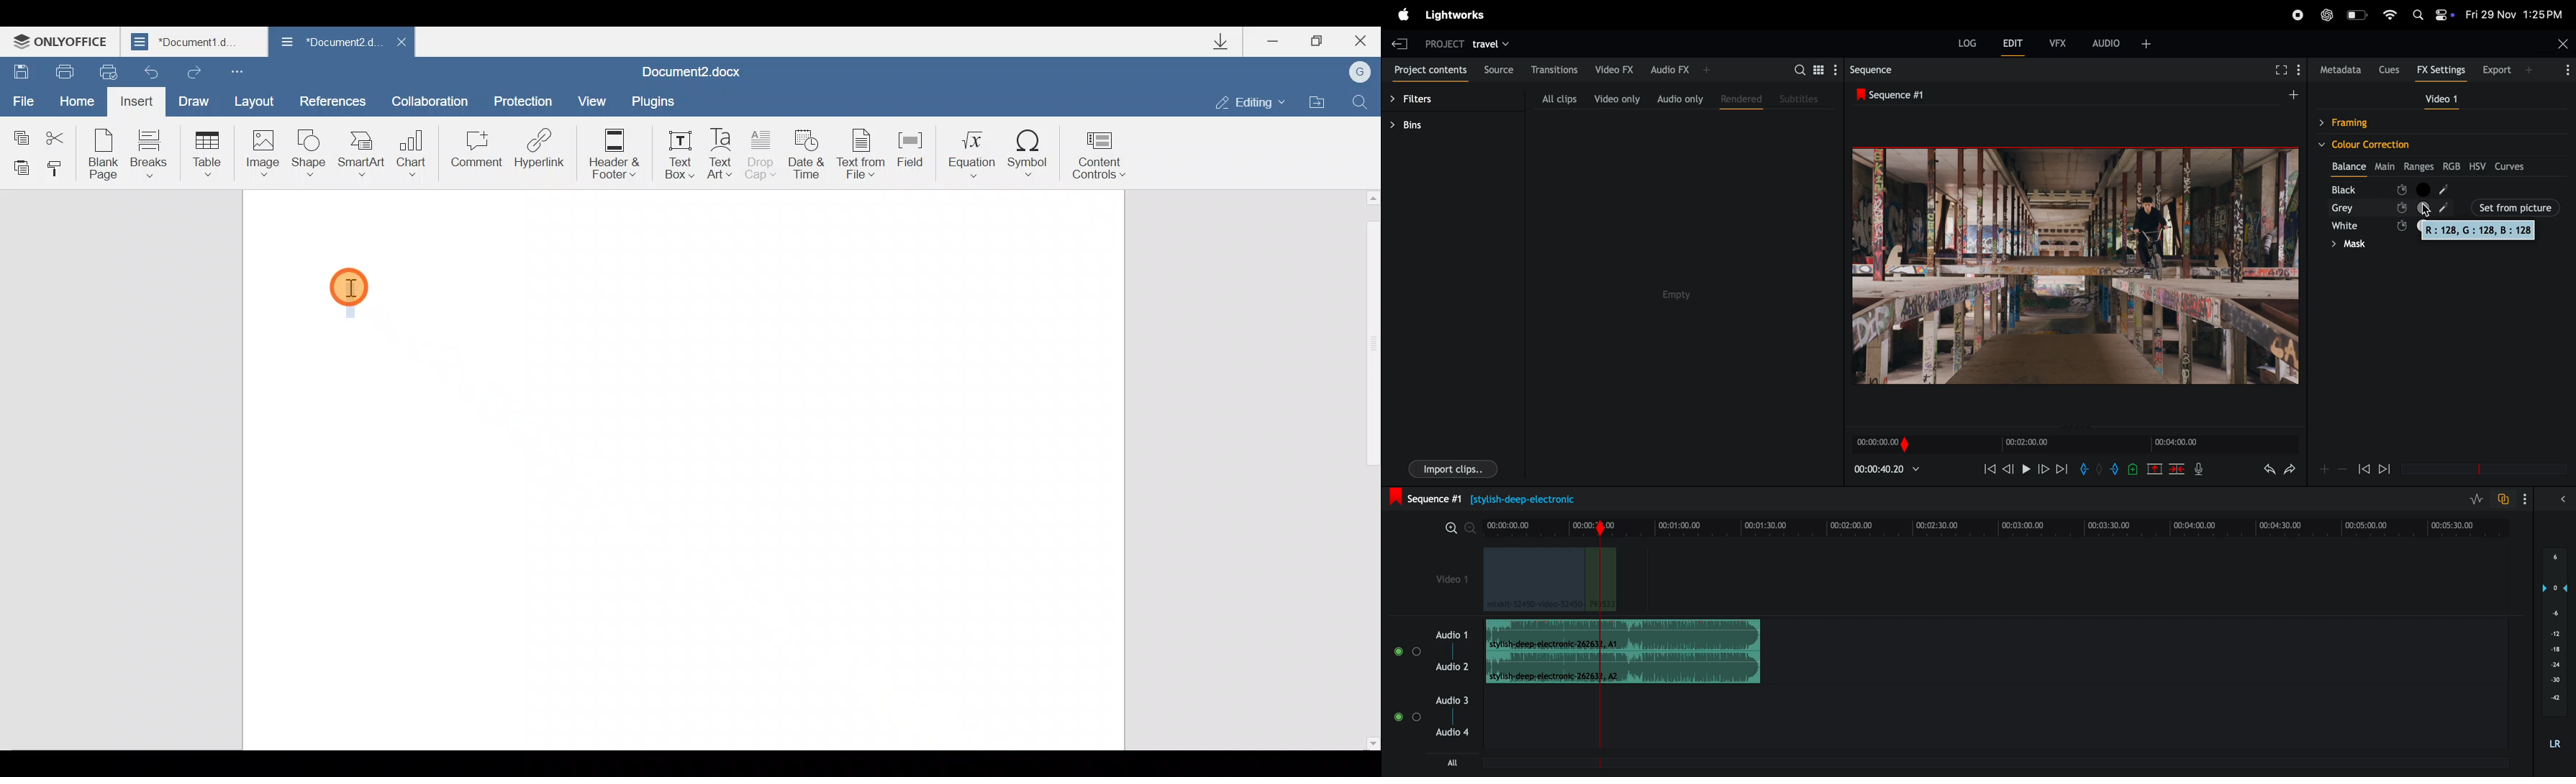 This screenshot has width=2576, height=784. What do you see at coordinates (63, 43) in the screenshot?
I see `ONLYOFFICE` at bounding box center [63, 43].